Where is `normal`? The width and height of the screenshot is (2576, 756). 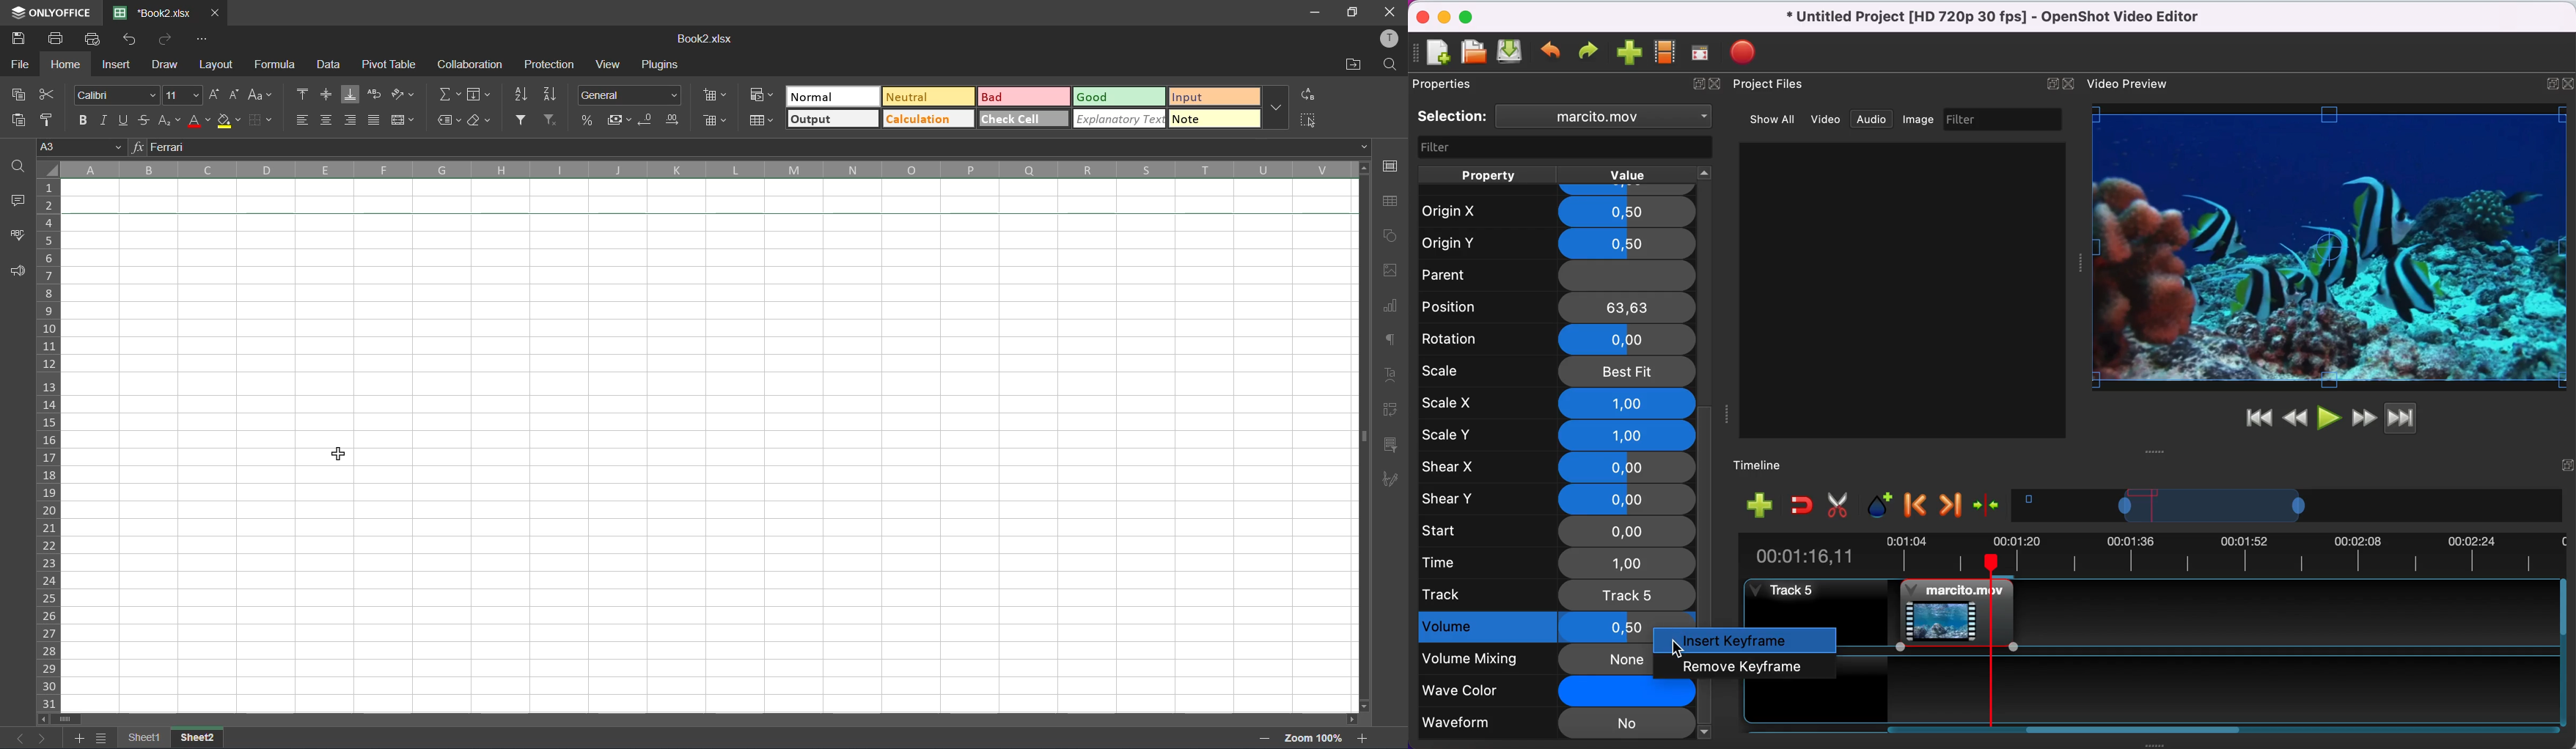 normal is located at coordinates (834, 96).